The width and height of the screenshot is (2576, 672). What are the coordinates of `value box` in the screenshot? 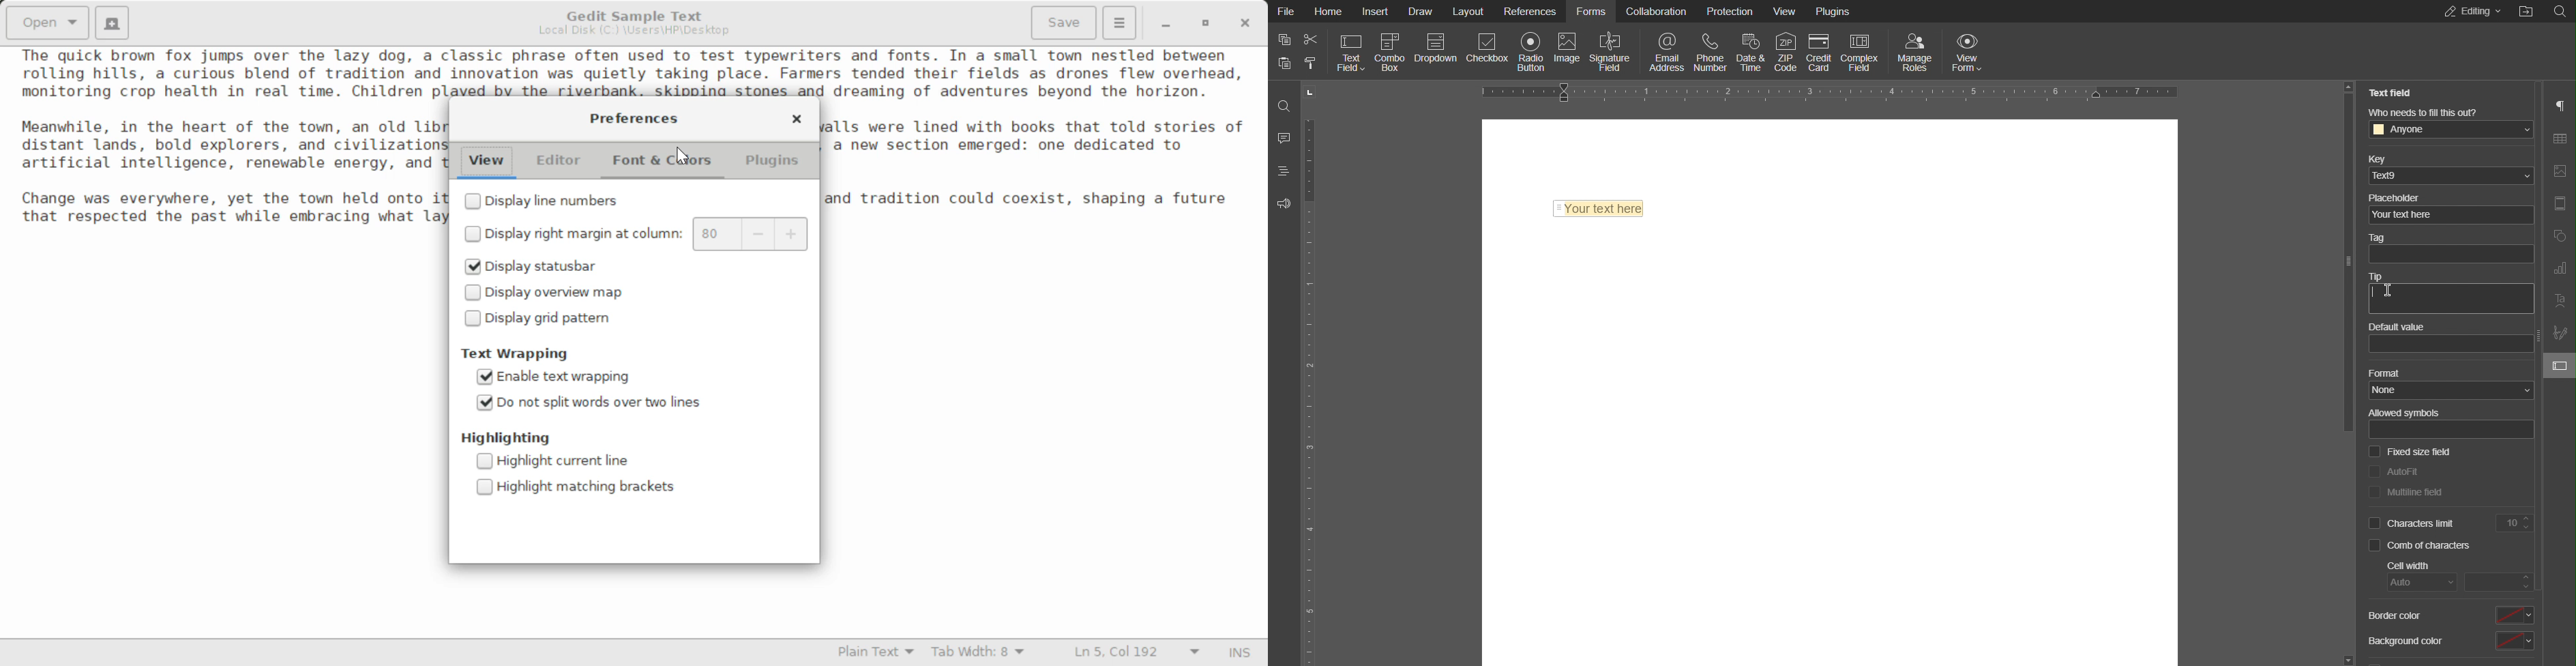 It's located at (2452, 343).